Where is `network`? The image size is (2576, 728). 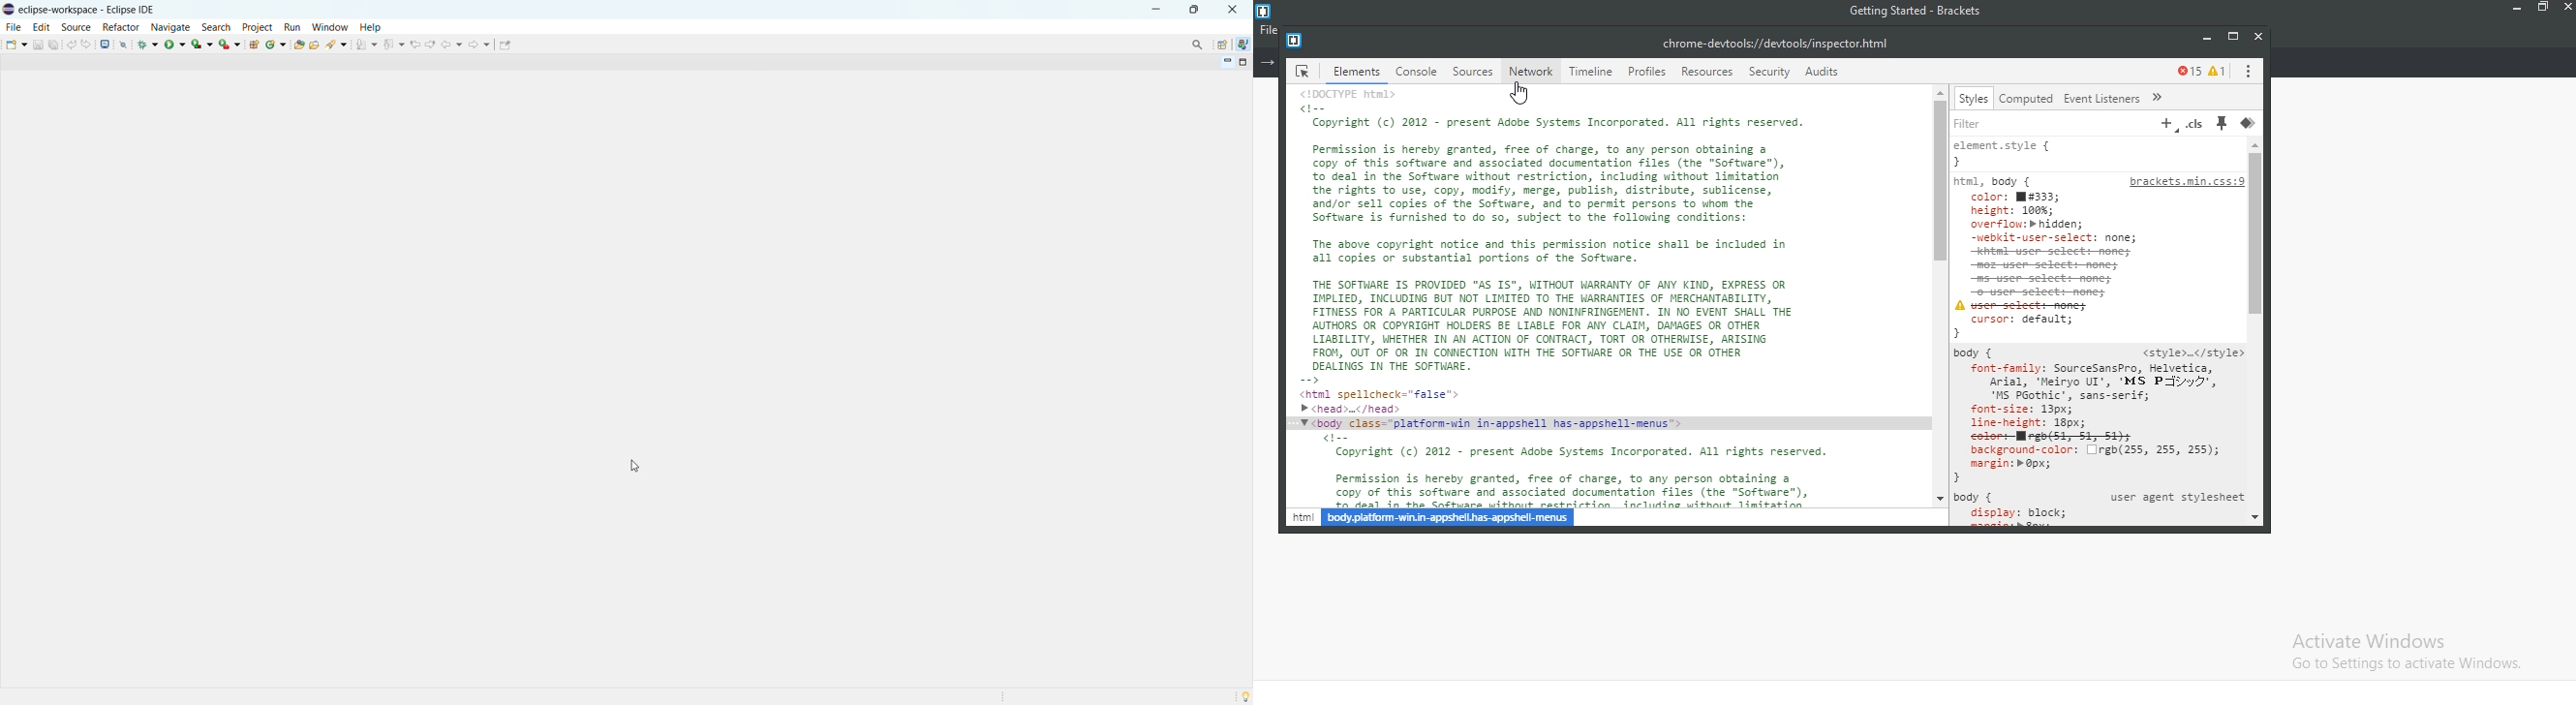
network is located at coordinates (1537, 72).